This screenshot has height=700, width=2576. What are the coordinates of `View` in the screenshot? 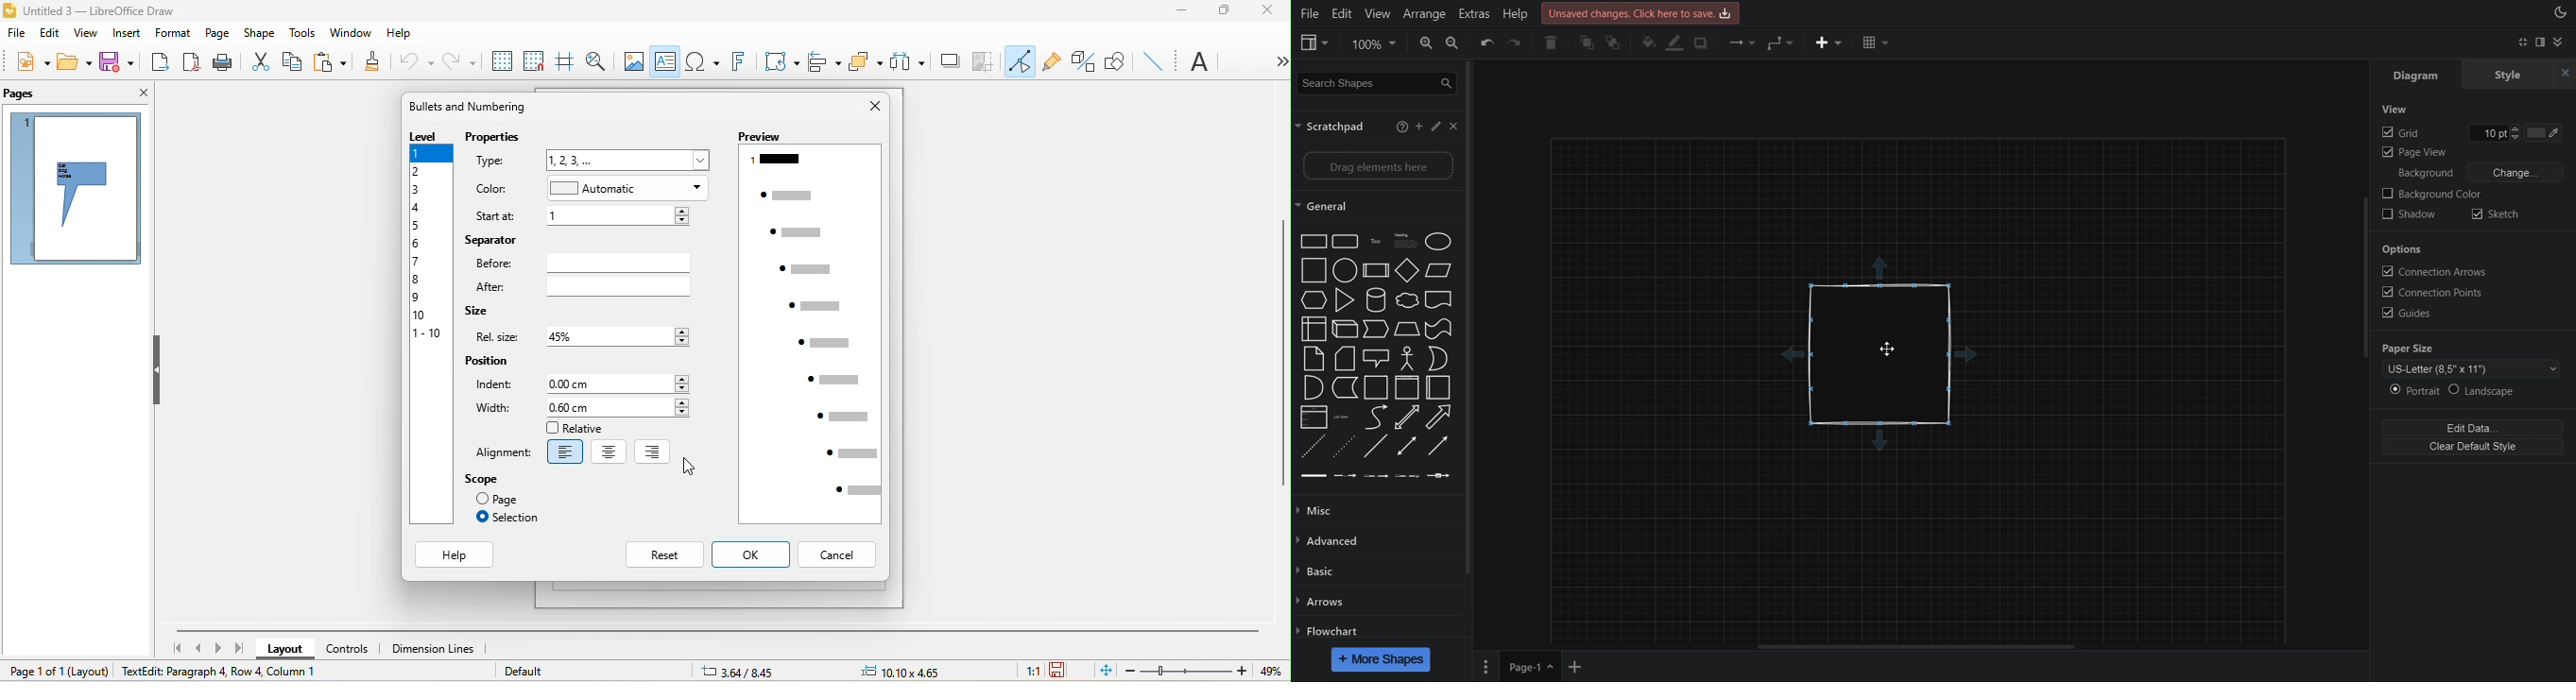 It's located at (2396, 110).